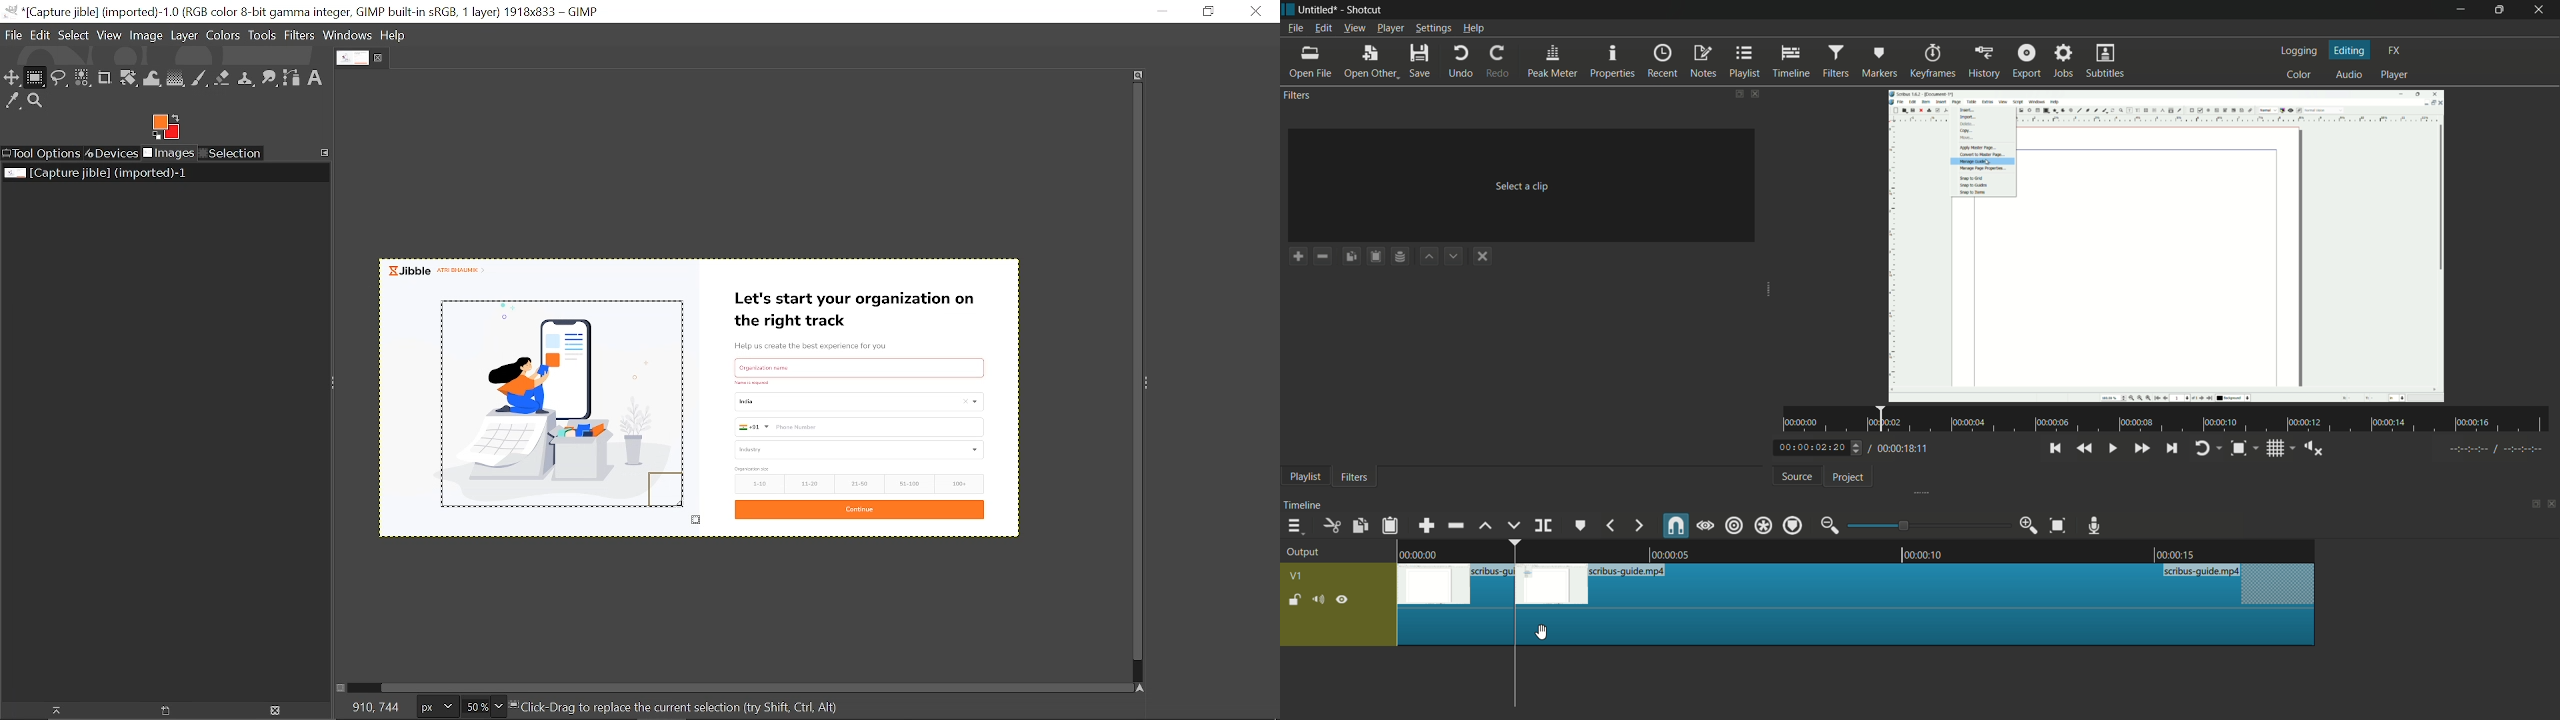  Describe the element at coordinates (2299, 73) in the screenshot. I see `color` at that location.